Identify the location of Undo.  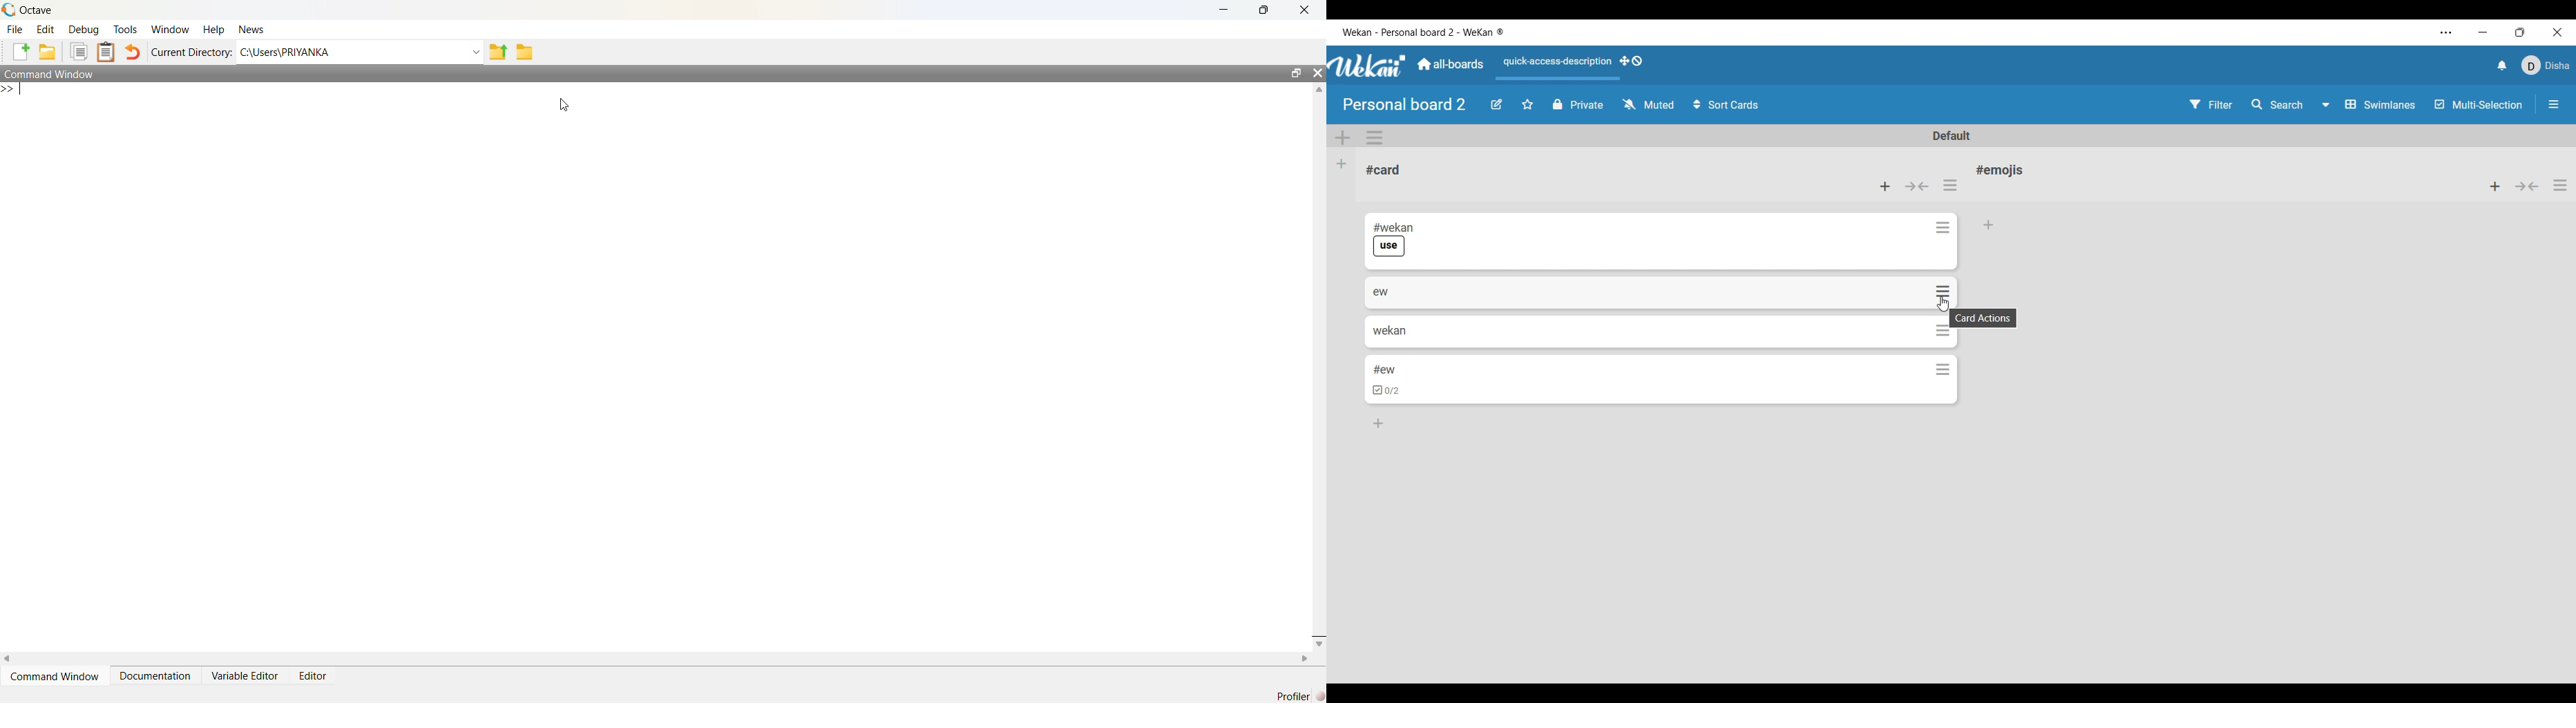
(133, 51).